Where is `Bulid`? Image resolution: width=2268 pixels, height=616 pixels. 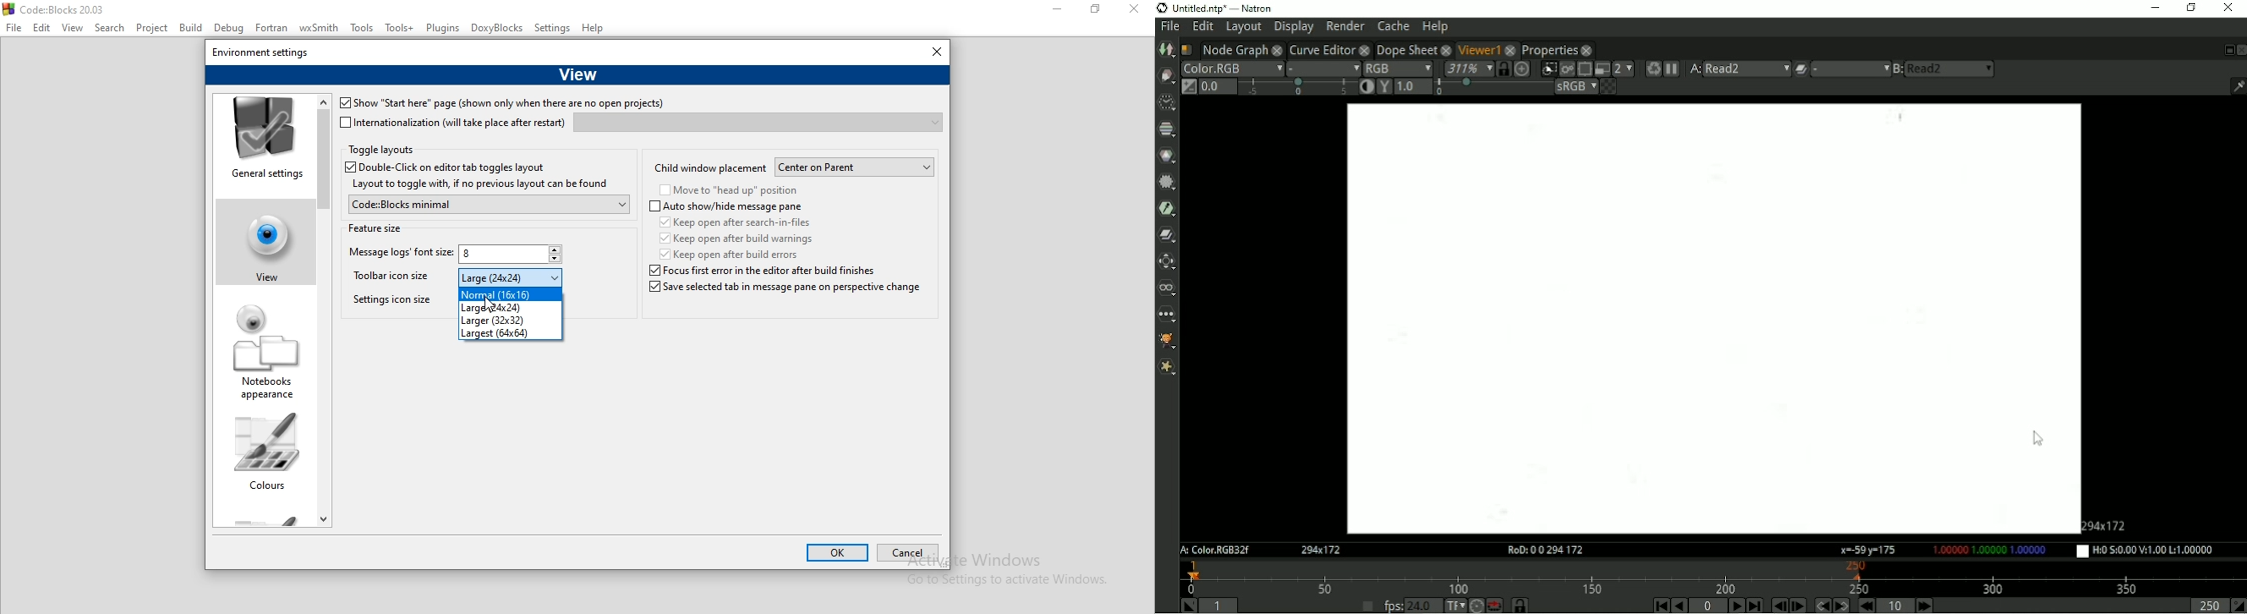
Bulid is located at coordinates (190, 27).